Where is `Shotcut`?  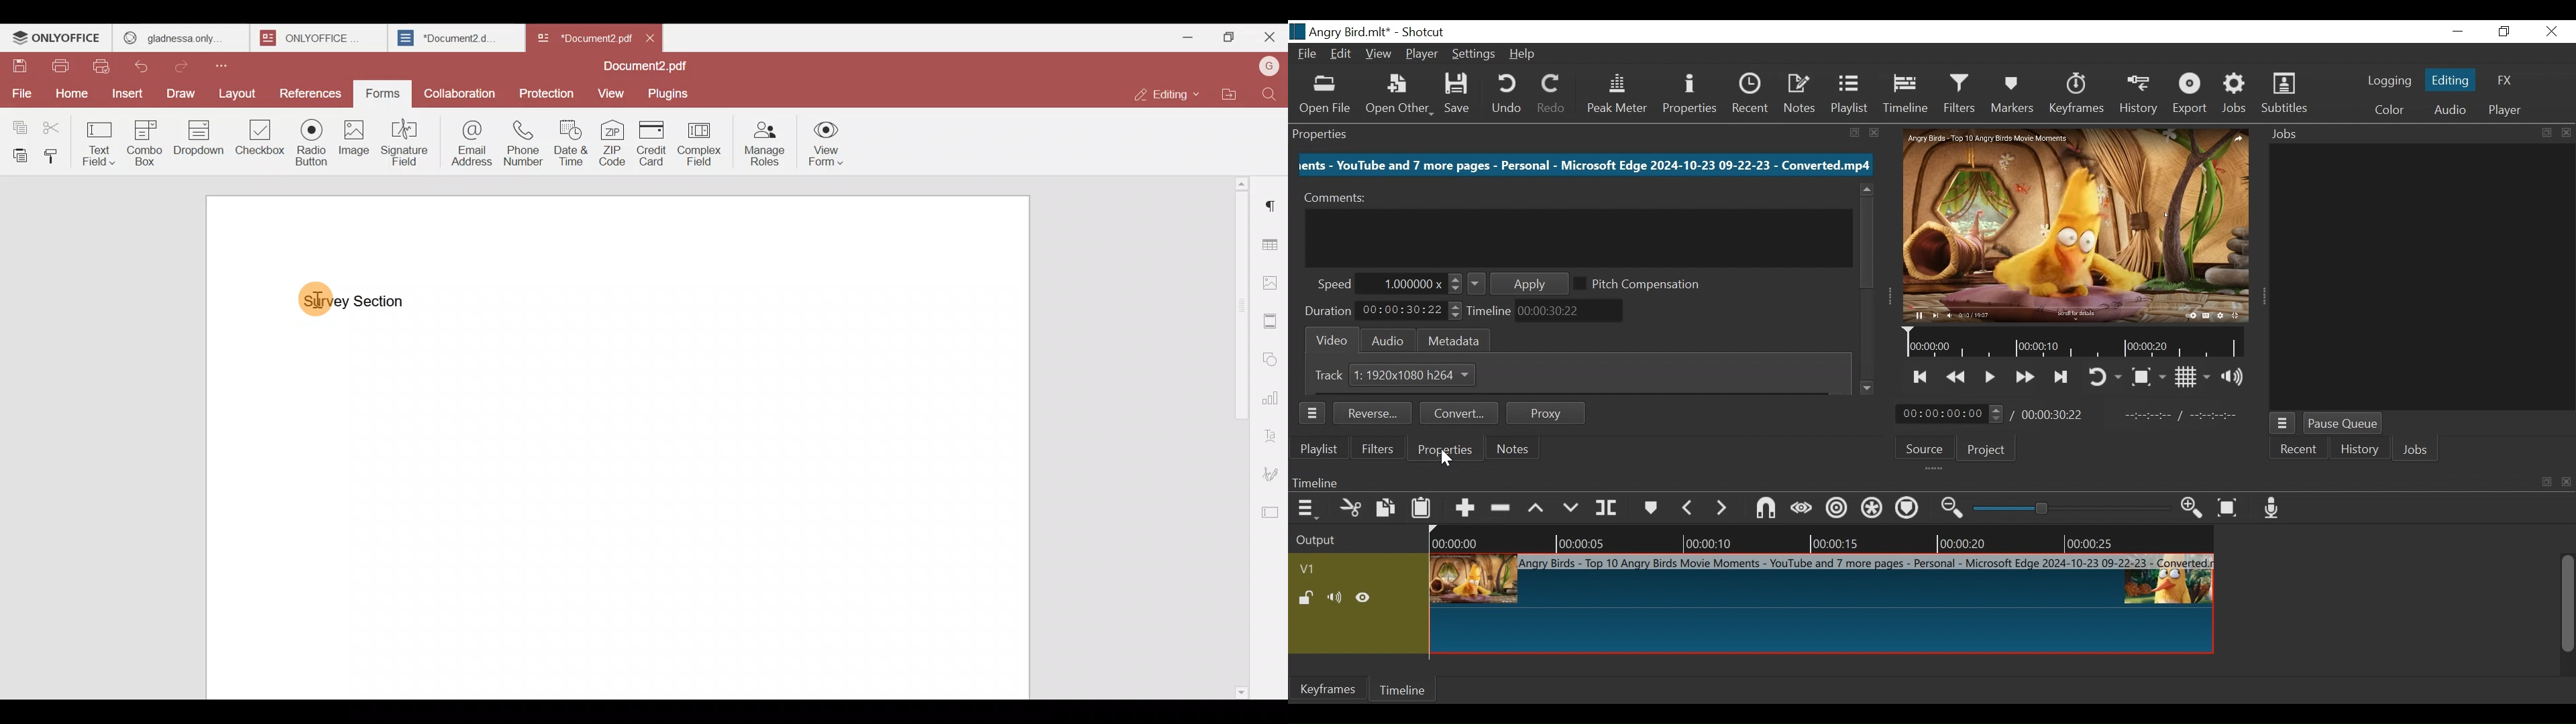 Shotcut is located at coordinates (1422, 33).